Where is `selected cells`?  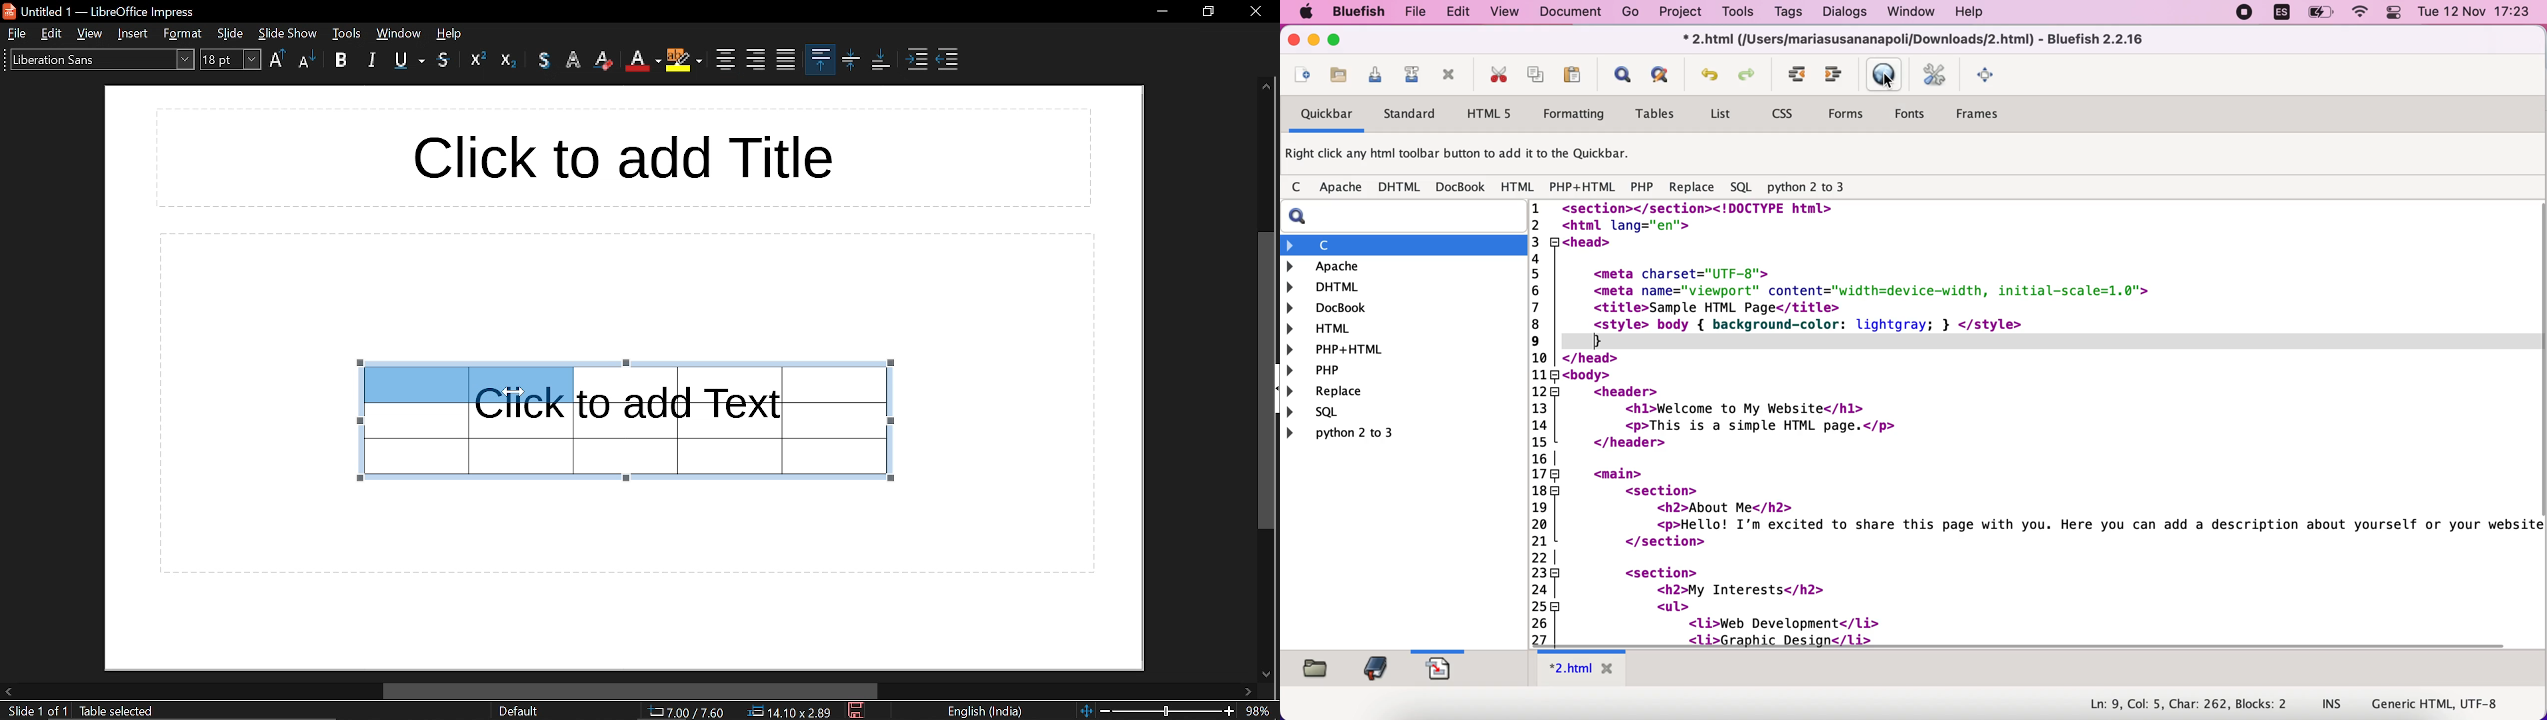 selected cells is located at coordinates (466, 383).